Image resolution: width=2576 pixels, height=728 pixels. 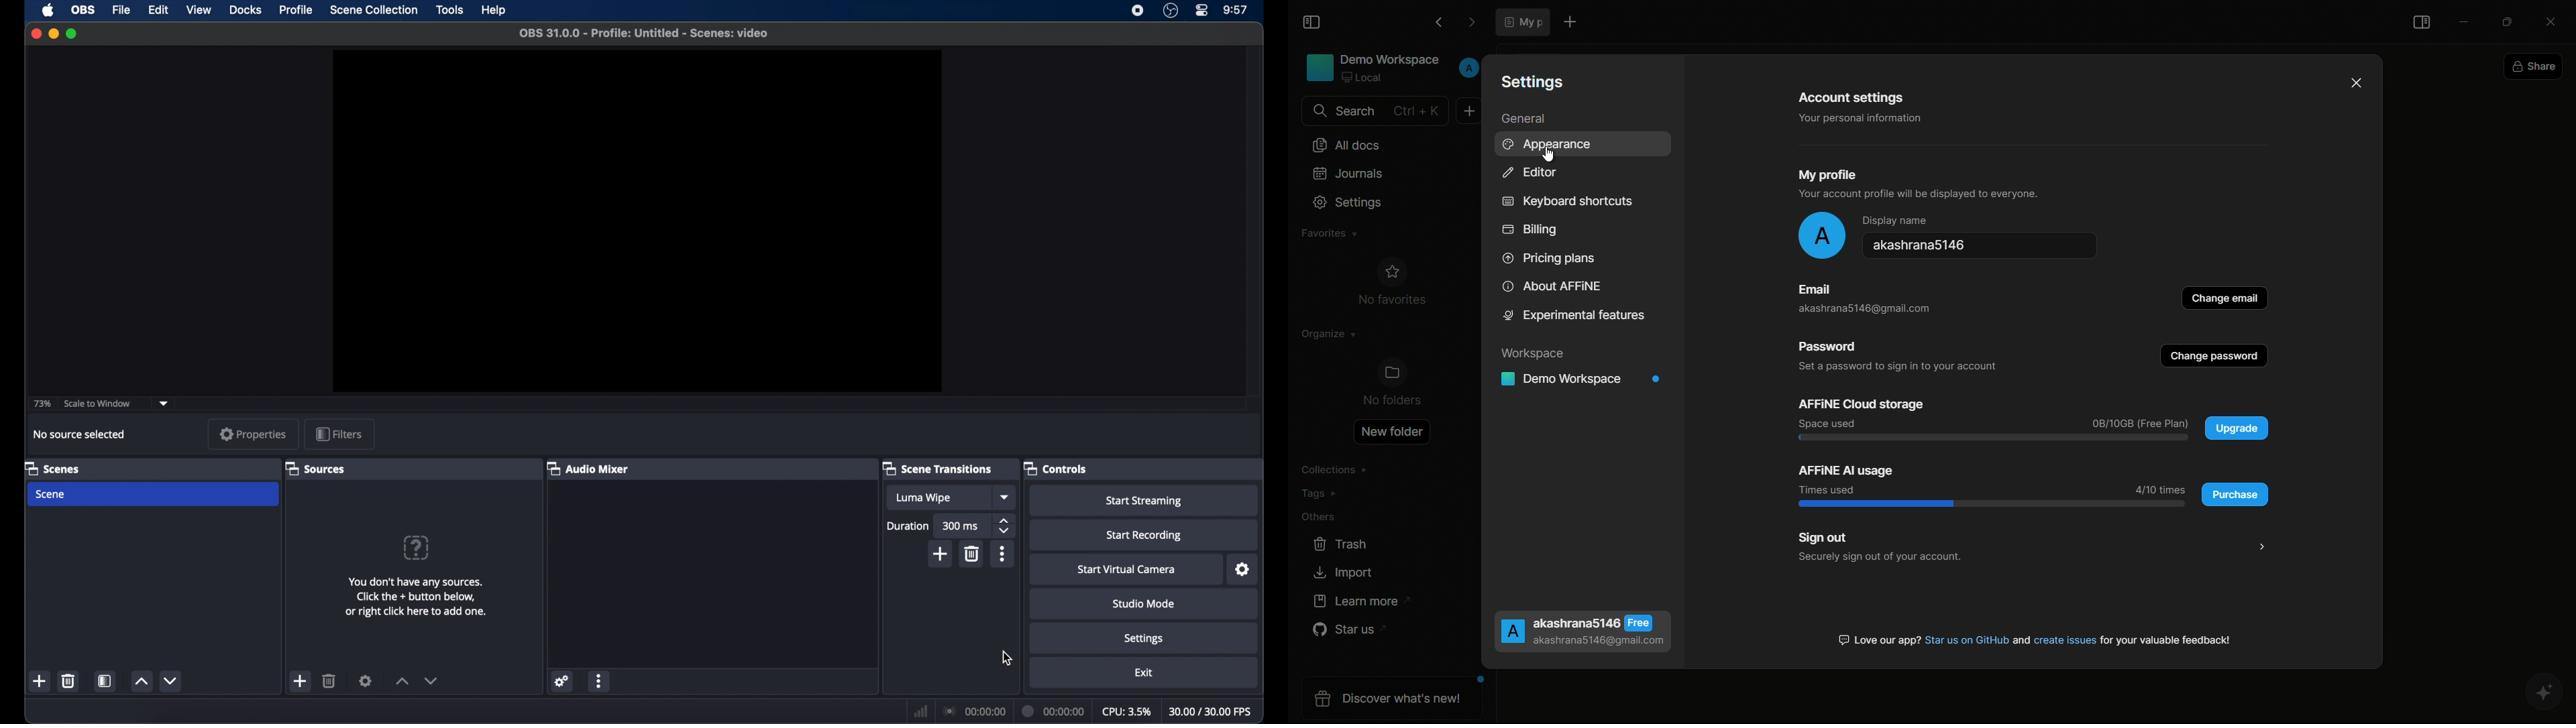 What do you see at coordinates (164, 404) in the screenshot?
I see `dropdown` at bounding box center [164, 404].